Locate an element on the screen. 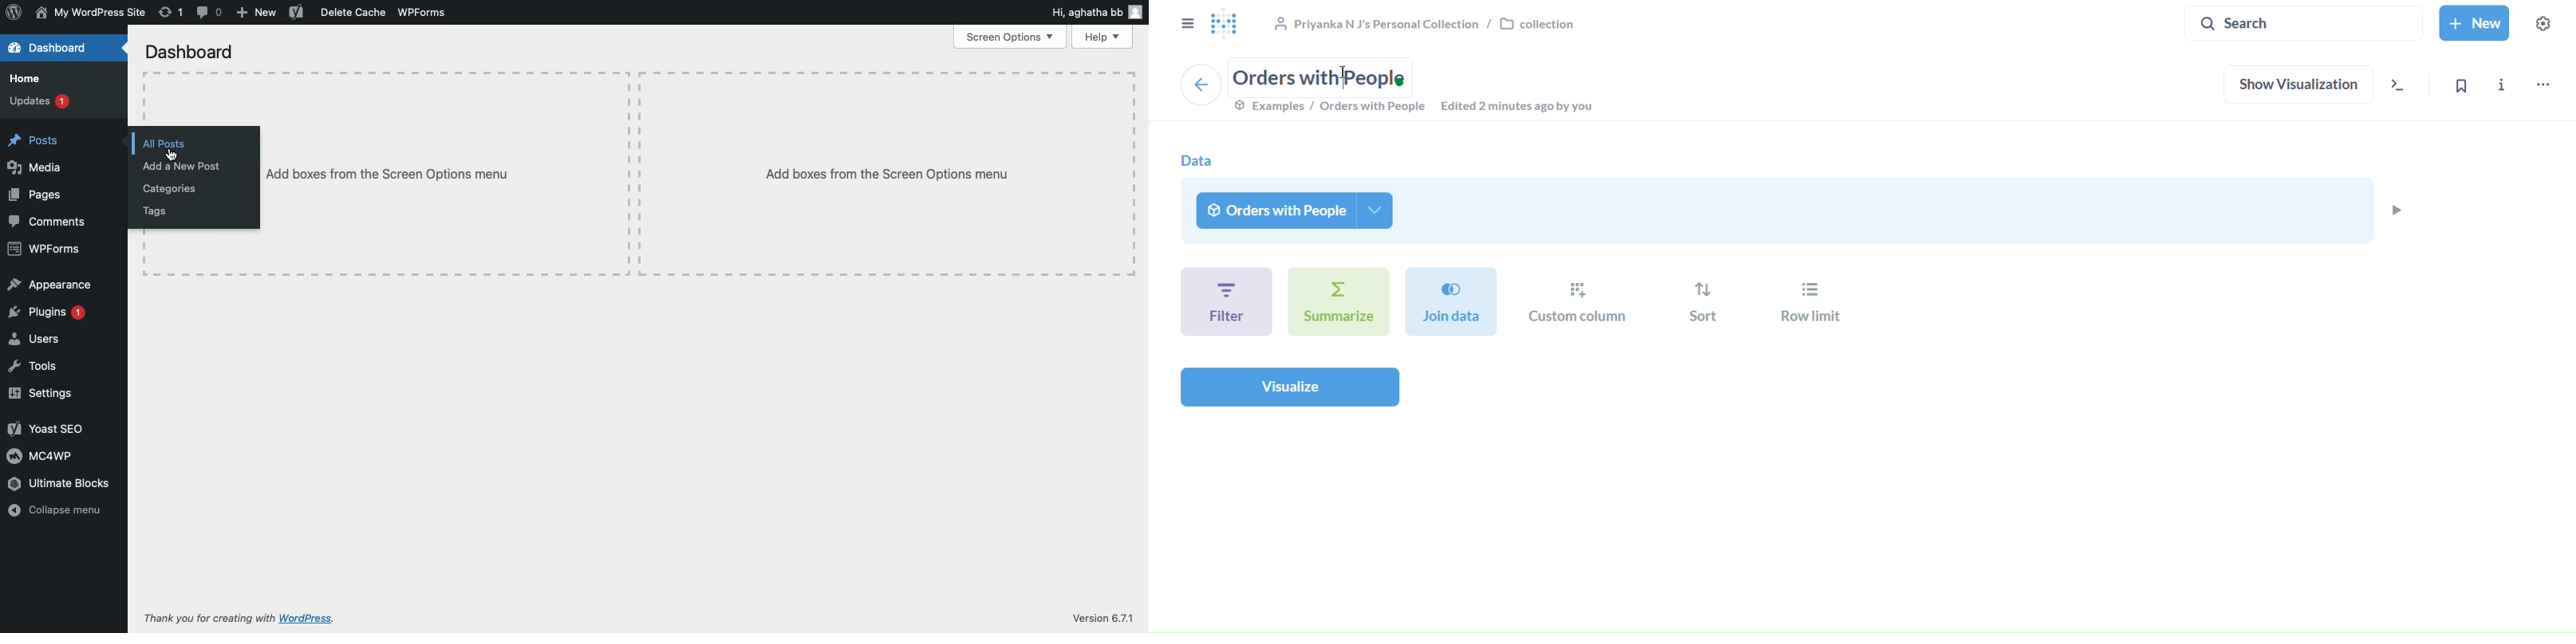  cursor is located at coordinates (173, 156).